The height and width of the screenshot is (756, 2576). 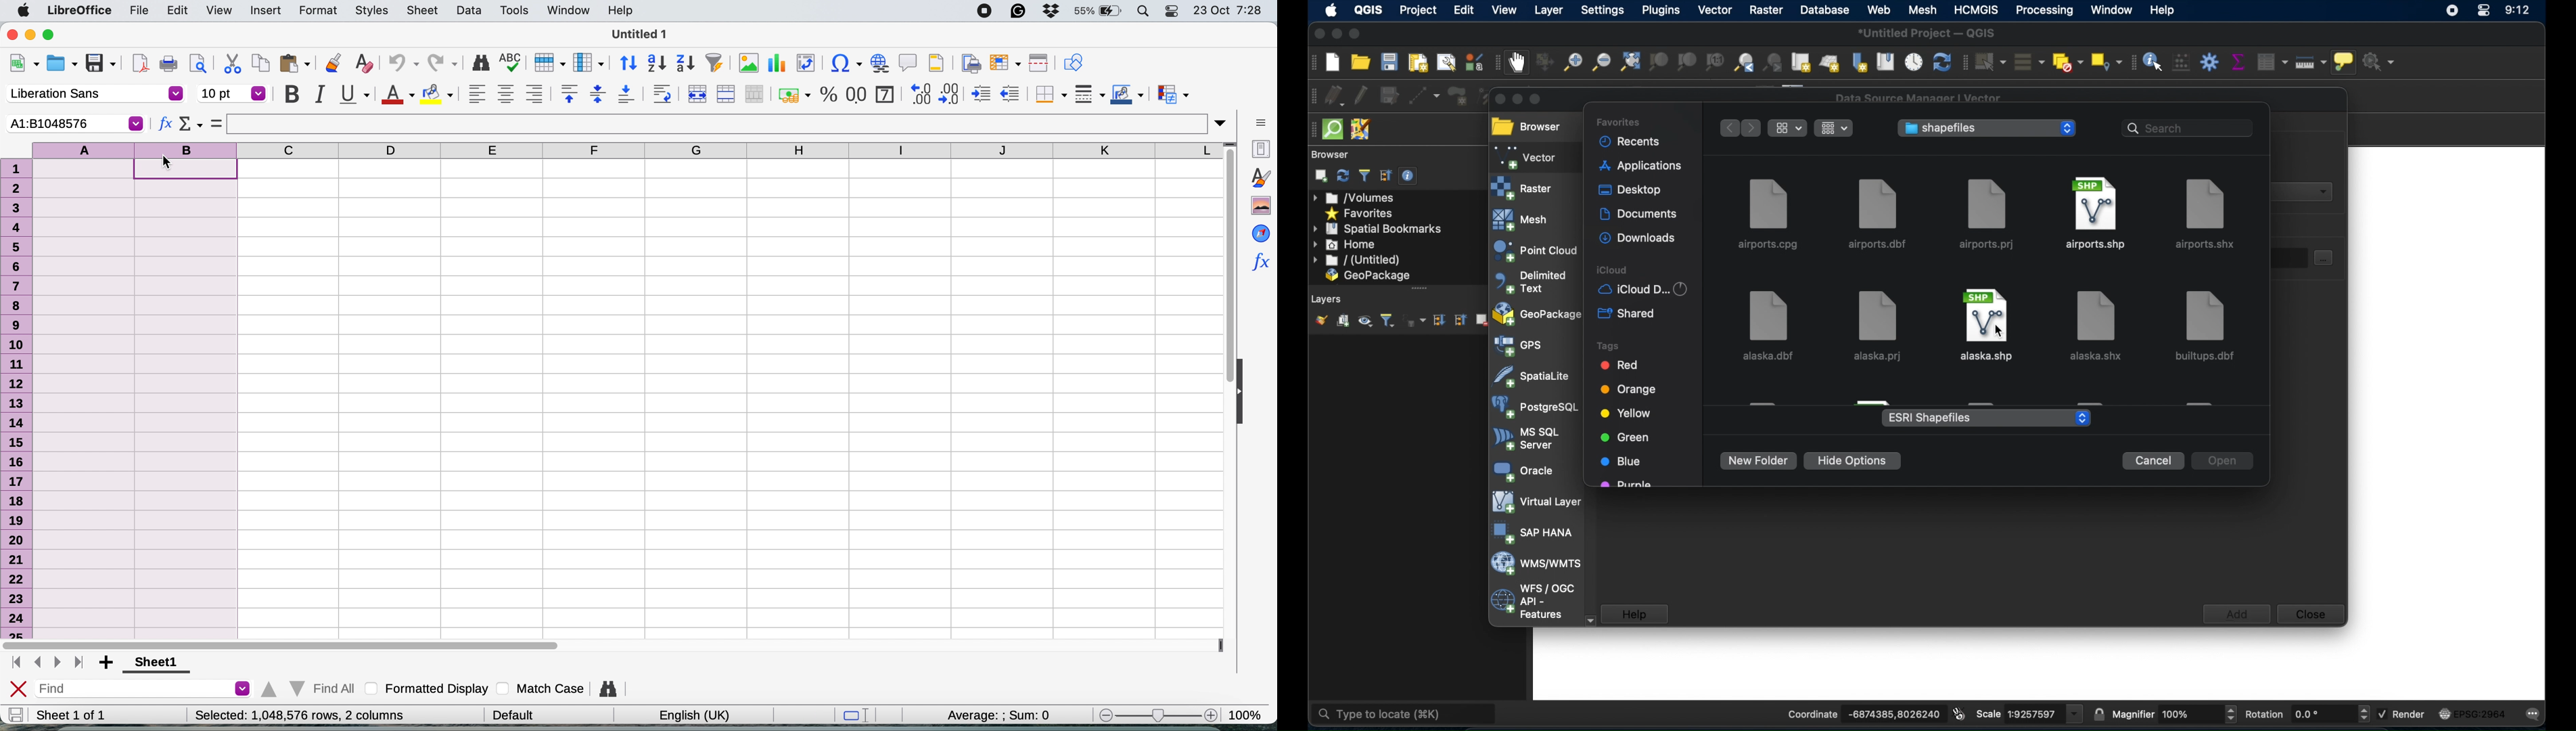 I want to click on help, so click(x=618, y=11).